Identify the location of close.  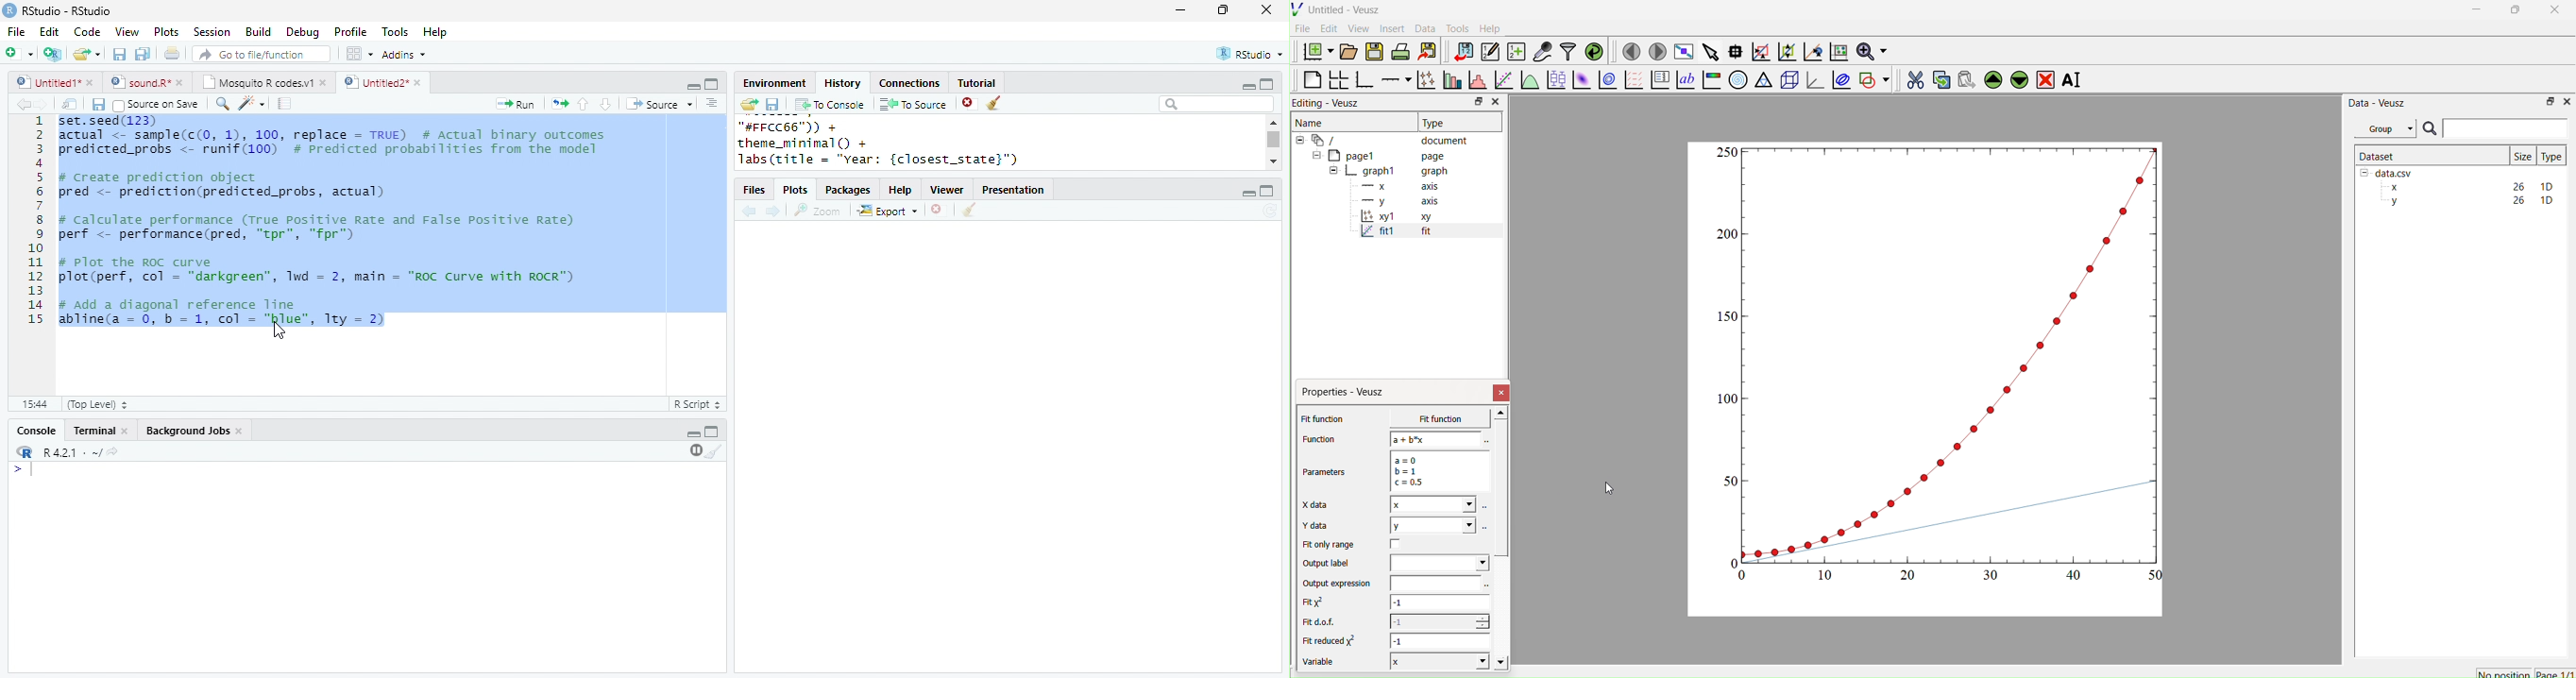
(325, 82).